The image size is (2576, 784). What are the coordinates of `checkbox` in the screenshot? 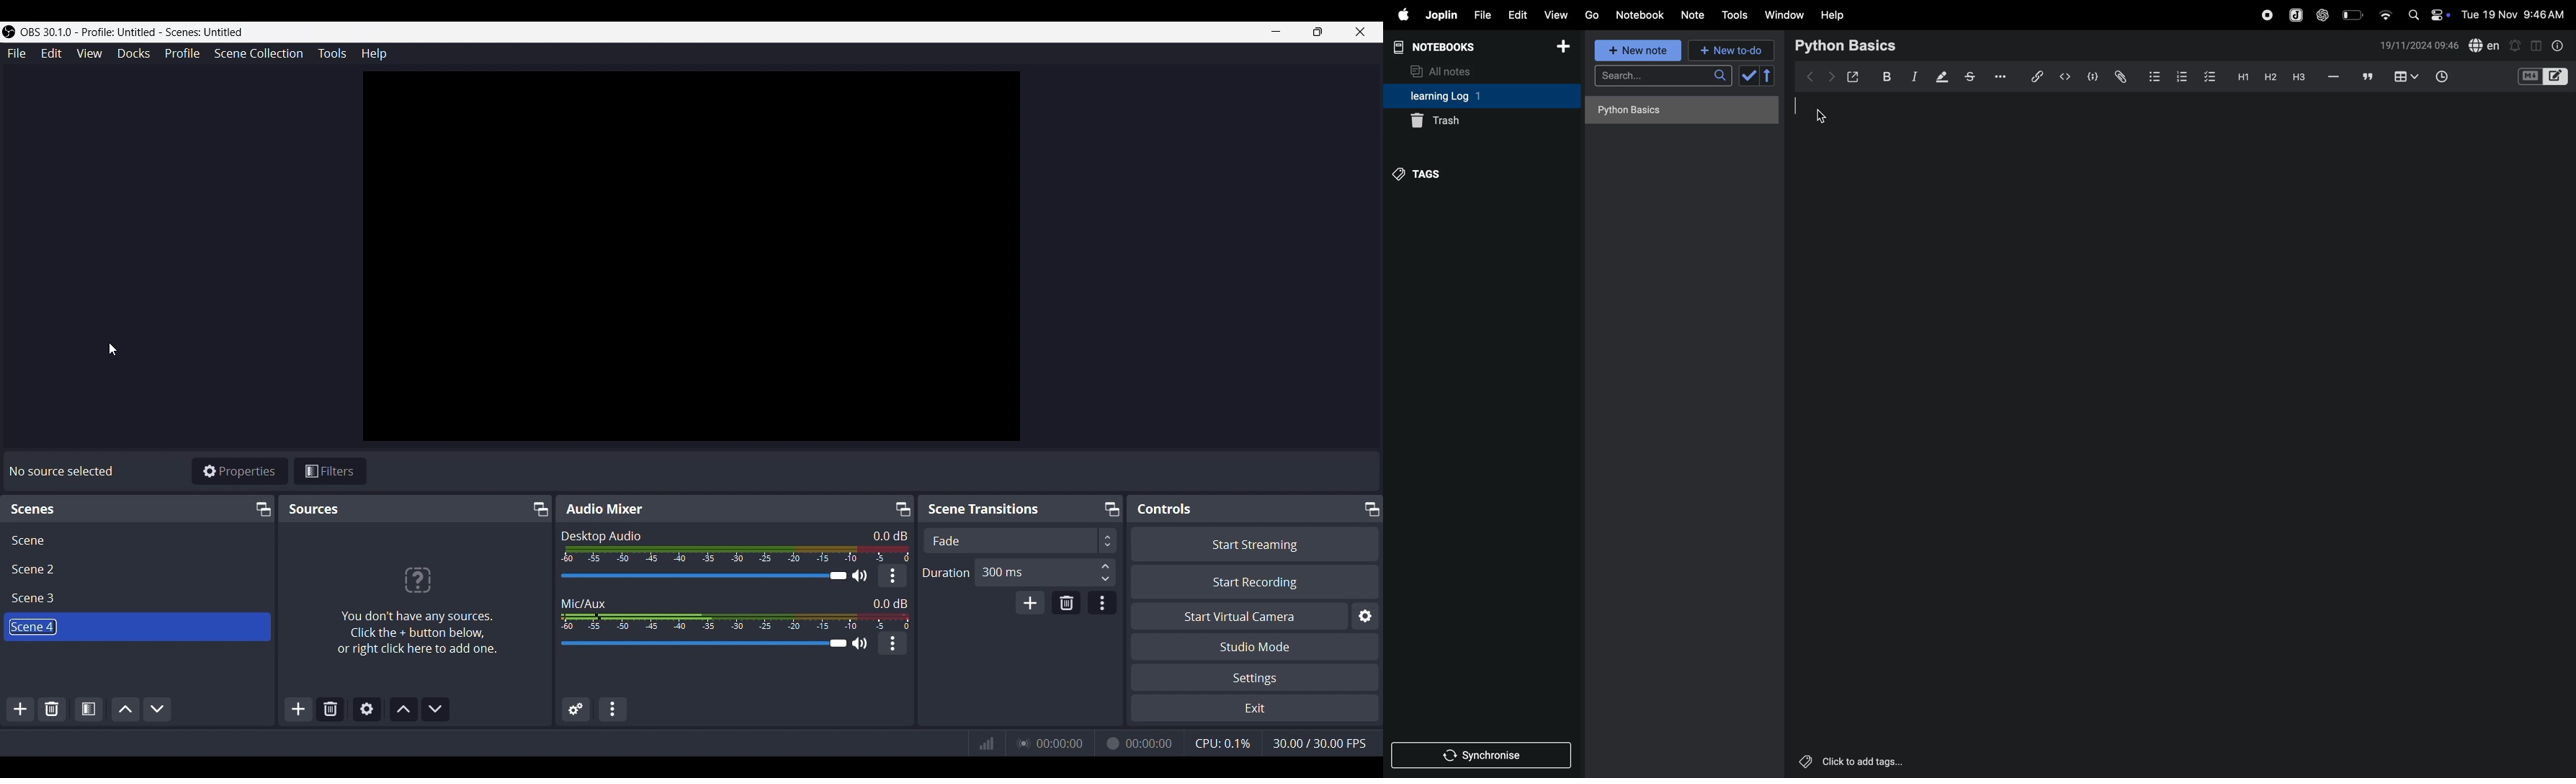 It's located at (2209, 75).